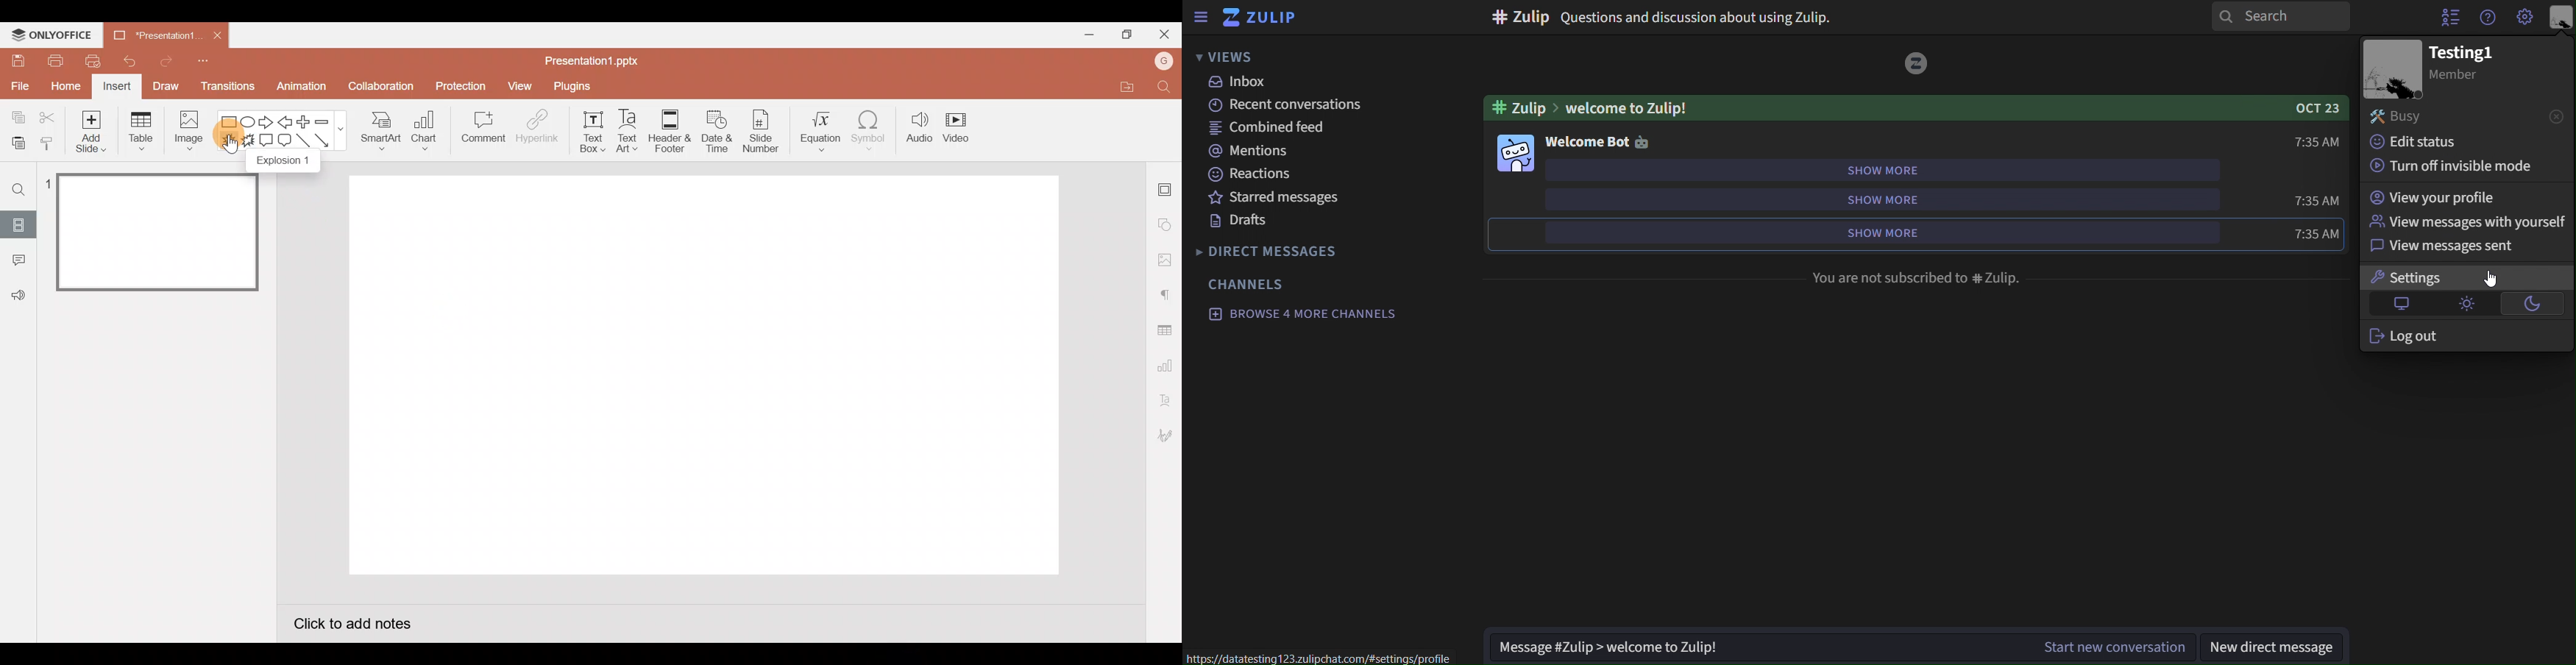 The height and width of the screenshot is (672, 2576). I want to click on File, so click(18, 88).